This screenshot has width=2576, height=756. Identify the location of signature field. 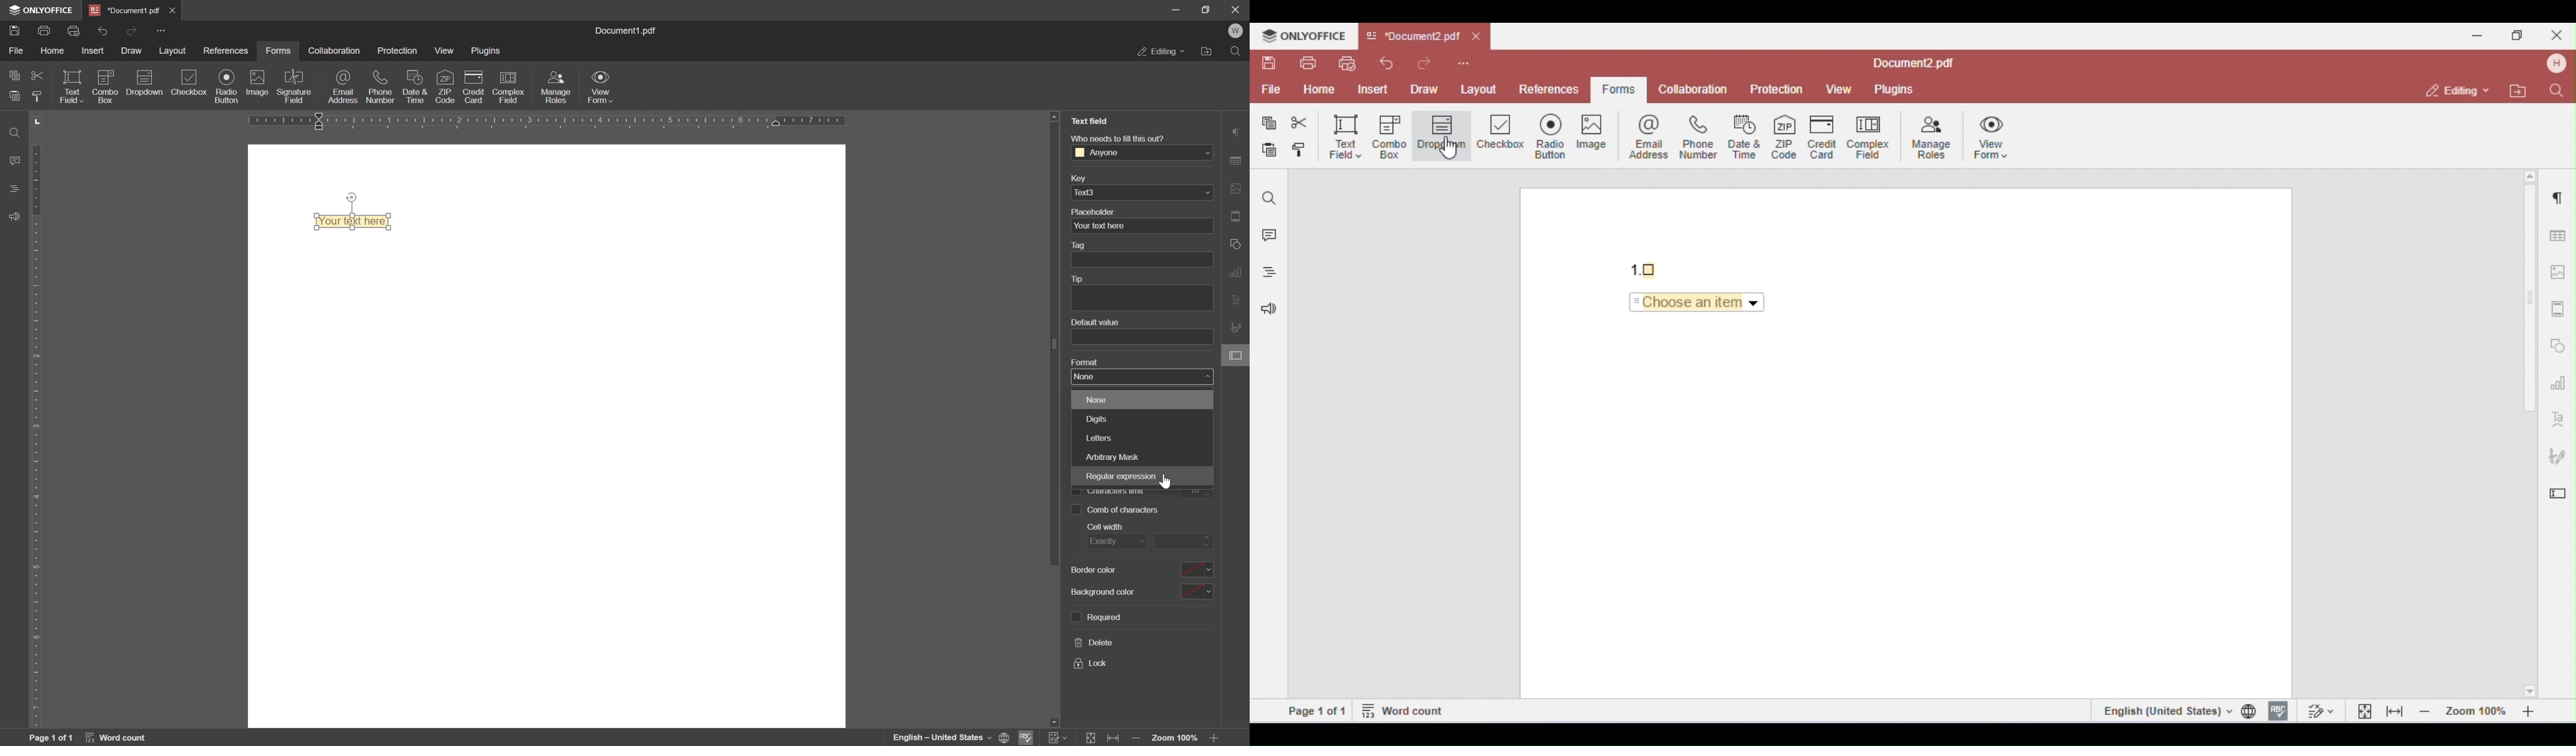
(295, 87).